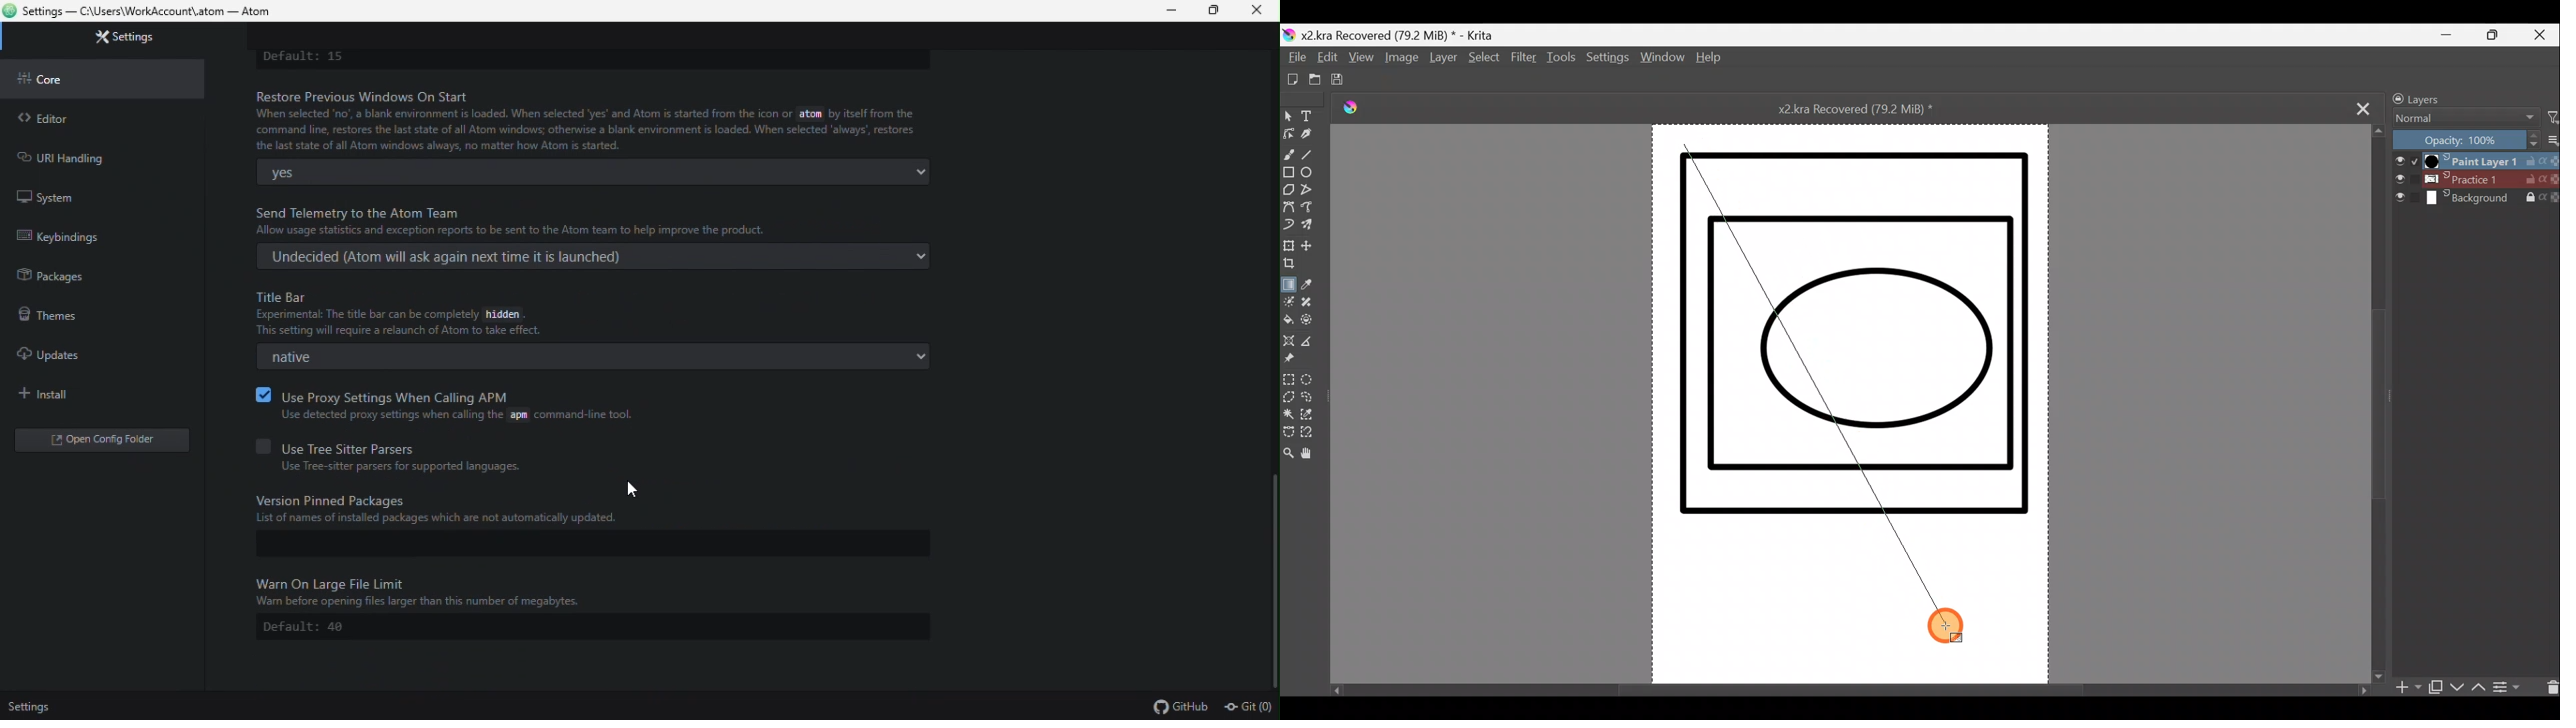 The image size is (2576, 728). I want to click on Cursor, so click(1947, 621).